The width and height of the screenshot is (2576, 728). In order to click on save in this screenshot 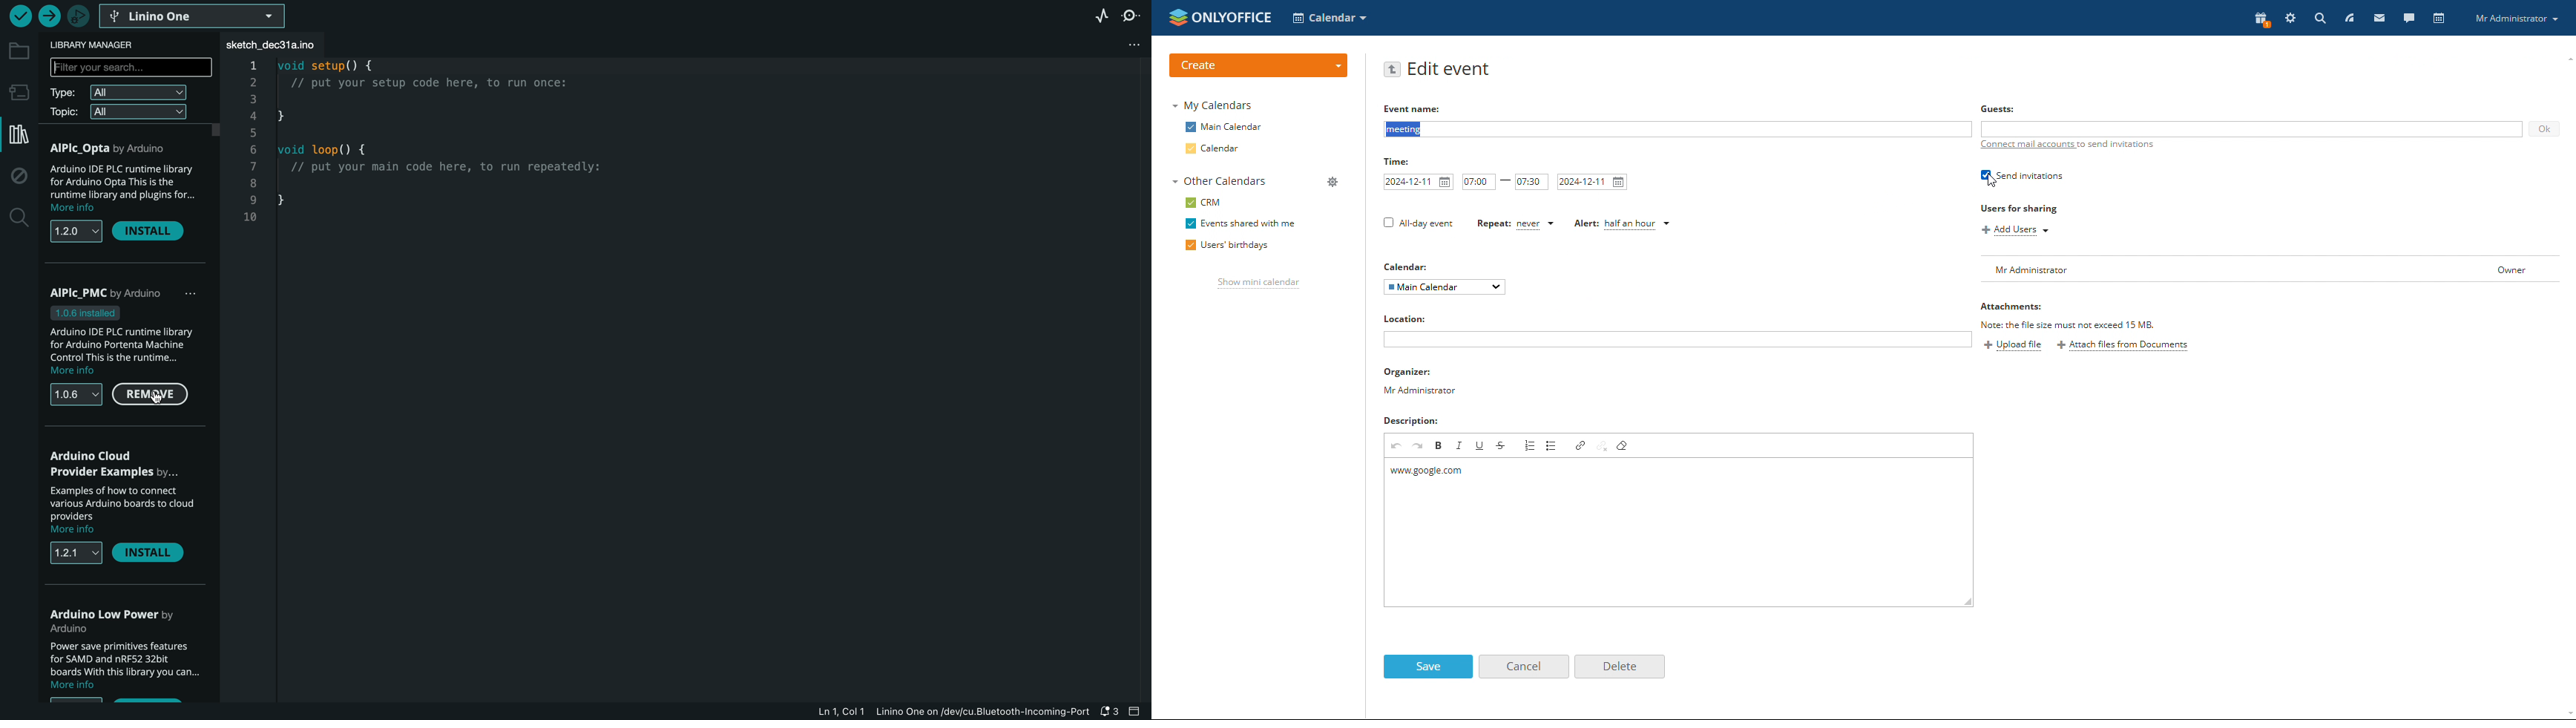, I will do `click(1429, 667)`.